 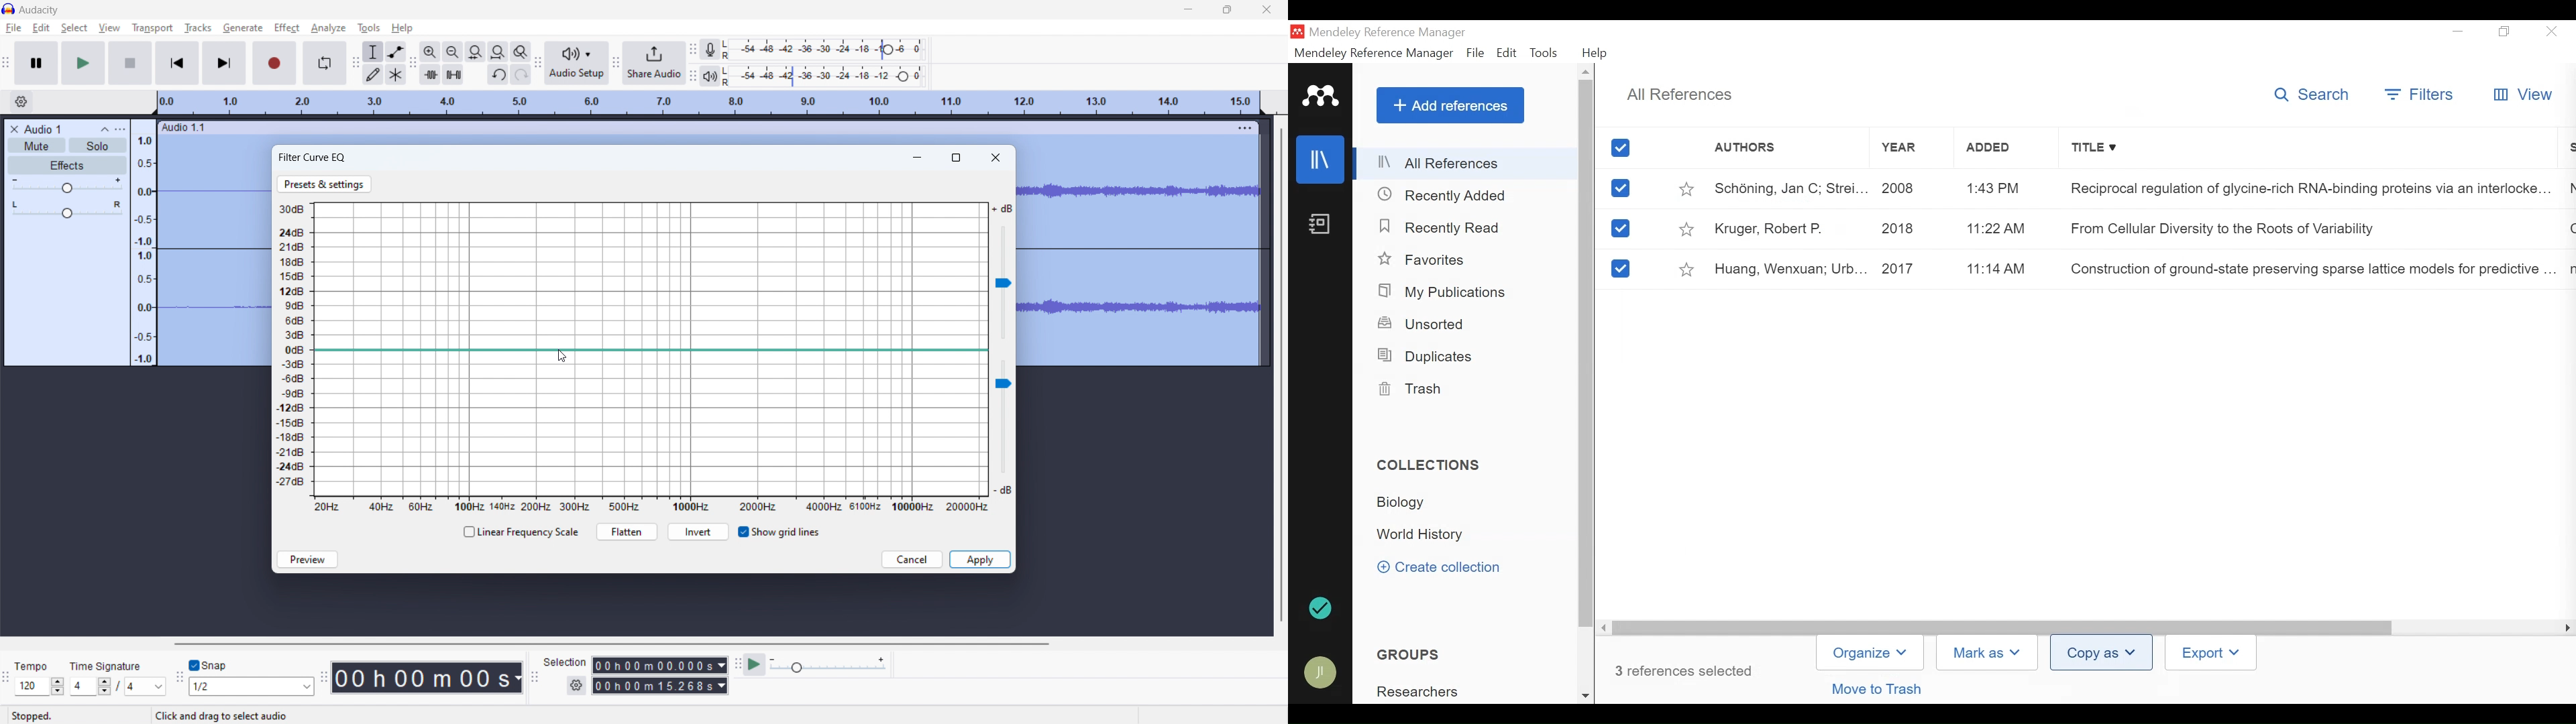 What do you see at coordinates (698, 532) in the screenshot?
I see `invert` at bounding box center [698, 532].